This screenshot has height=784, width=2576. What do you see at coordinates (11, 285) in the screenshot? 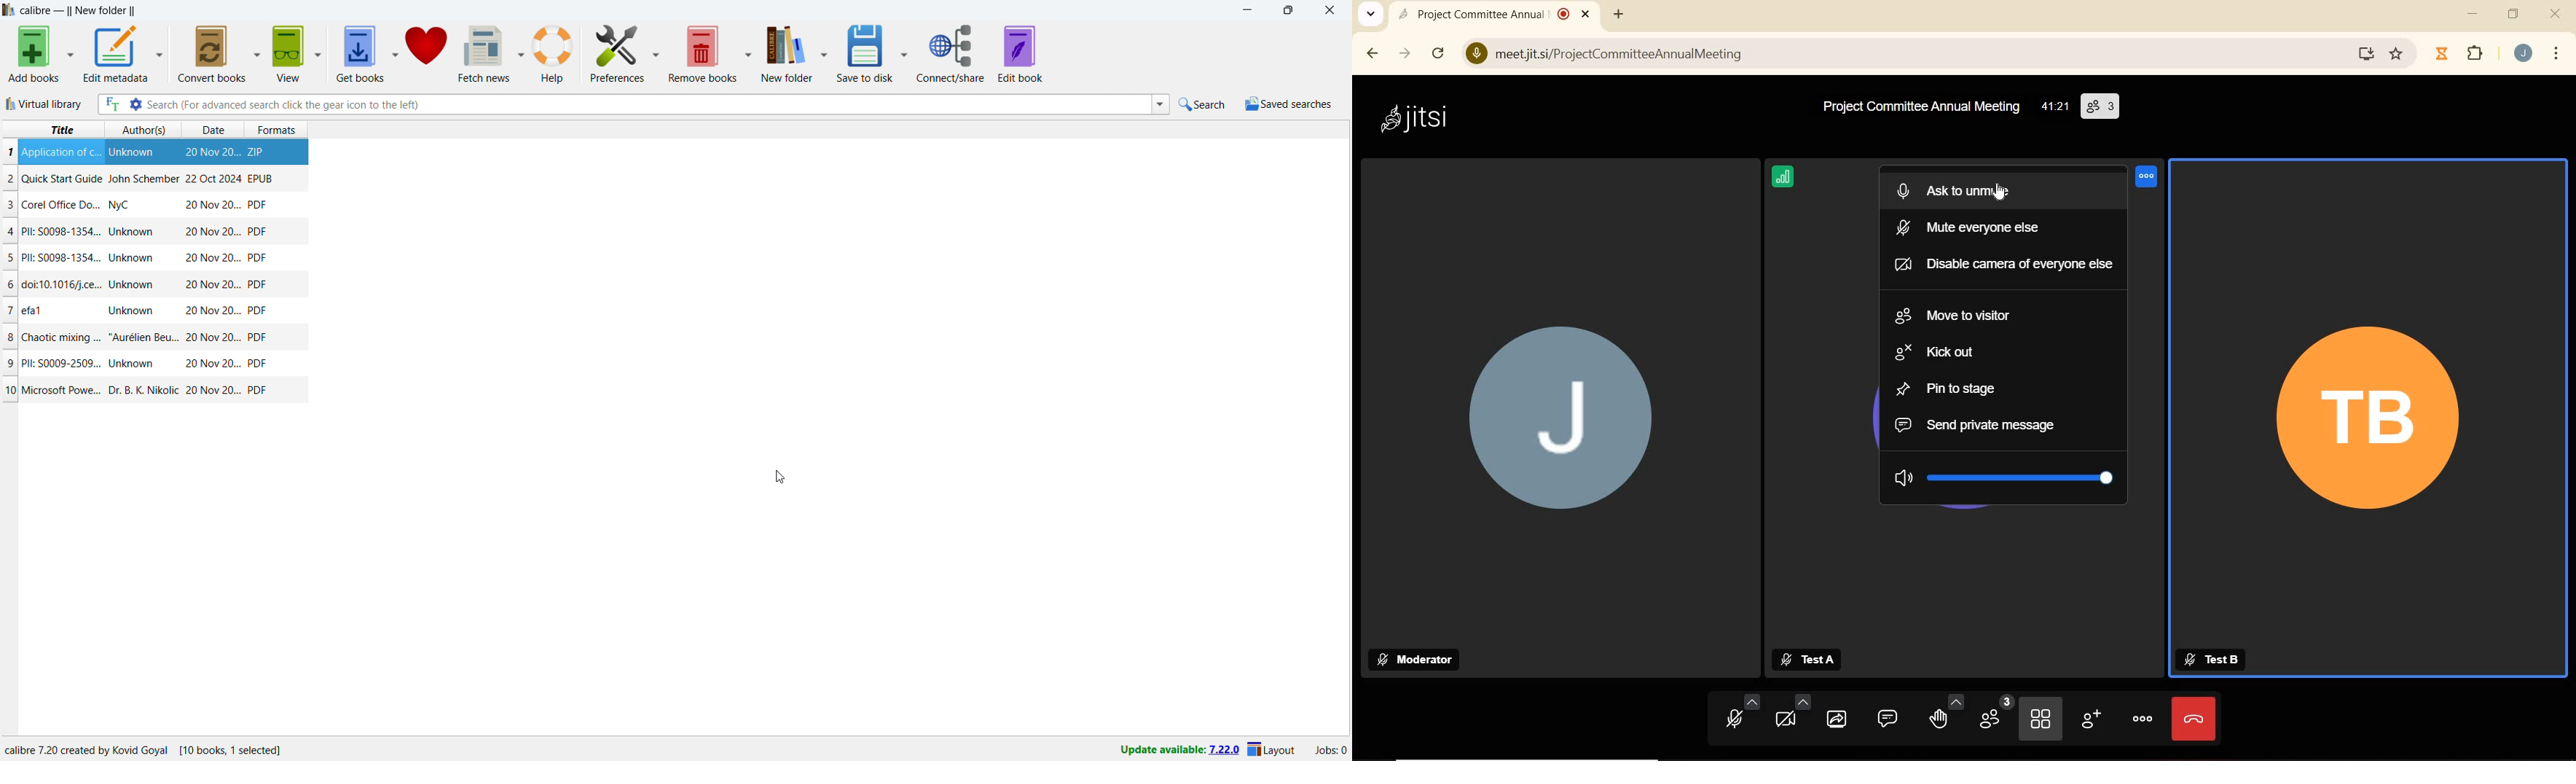
I see `6` at bounding box center [11, 285].